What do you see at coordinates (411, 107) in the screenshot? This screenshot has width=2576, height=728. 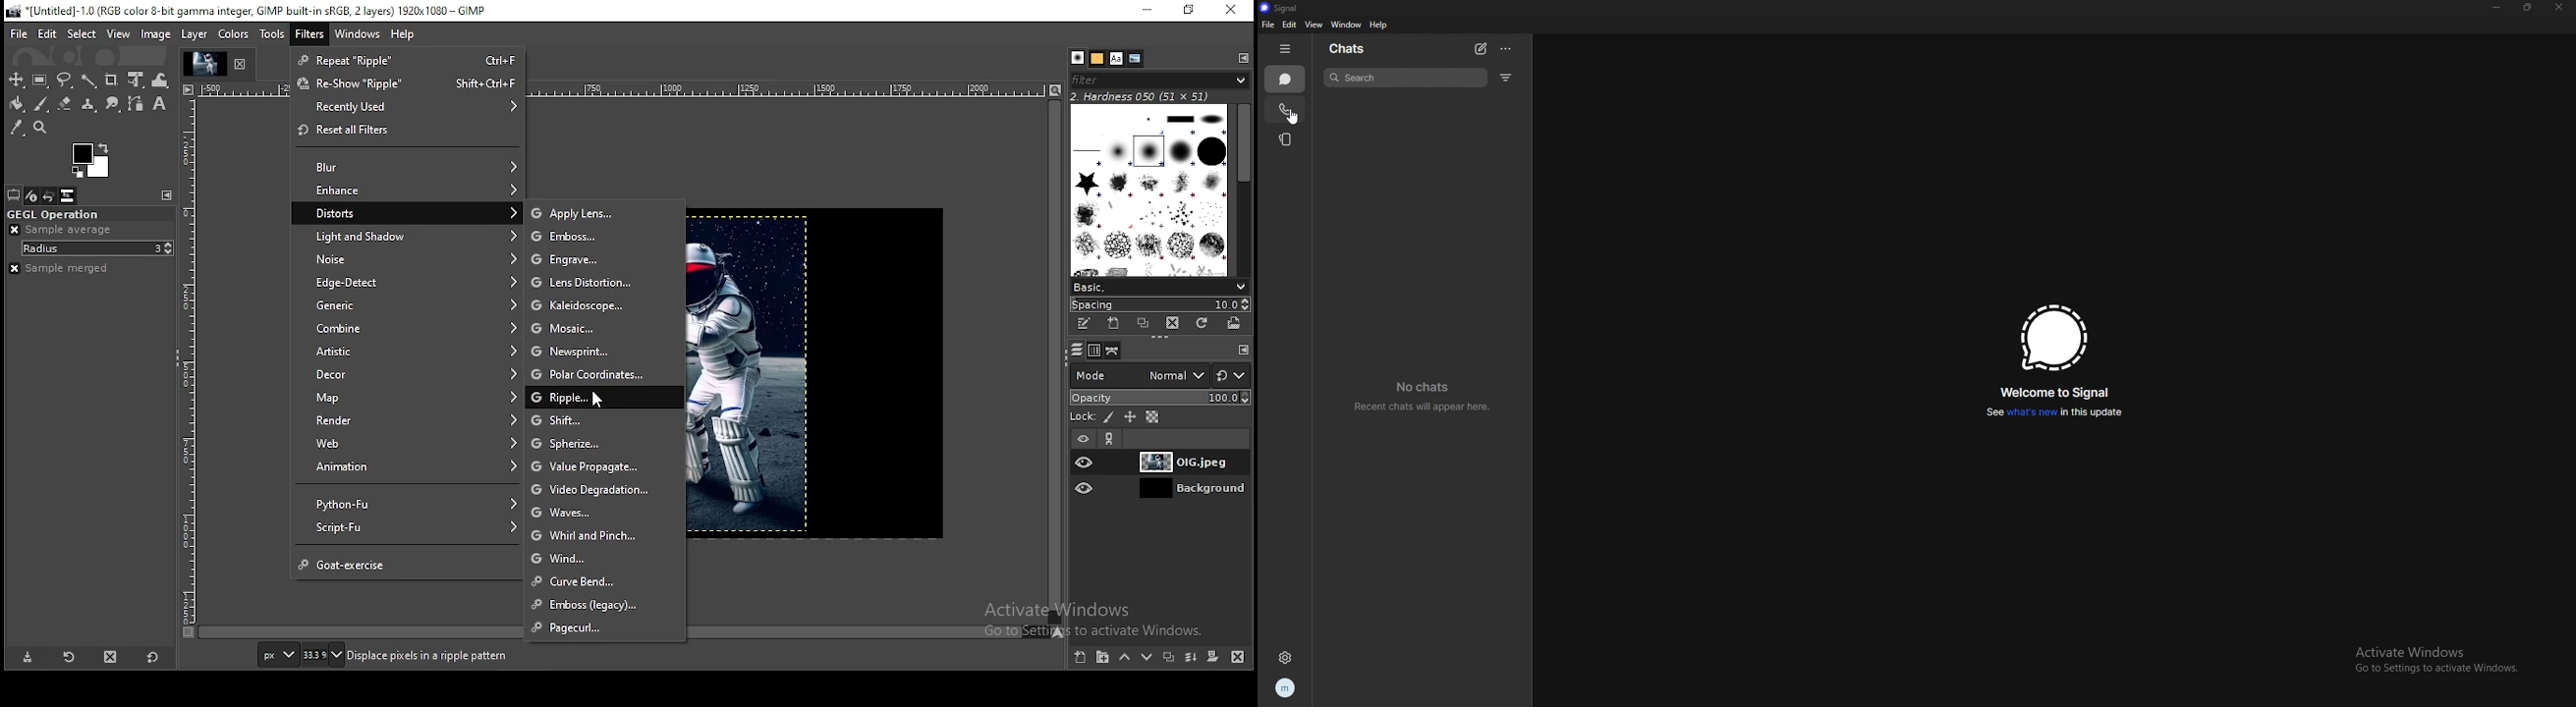 I see `recently used` at bounding box center [411, 107].